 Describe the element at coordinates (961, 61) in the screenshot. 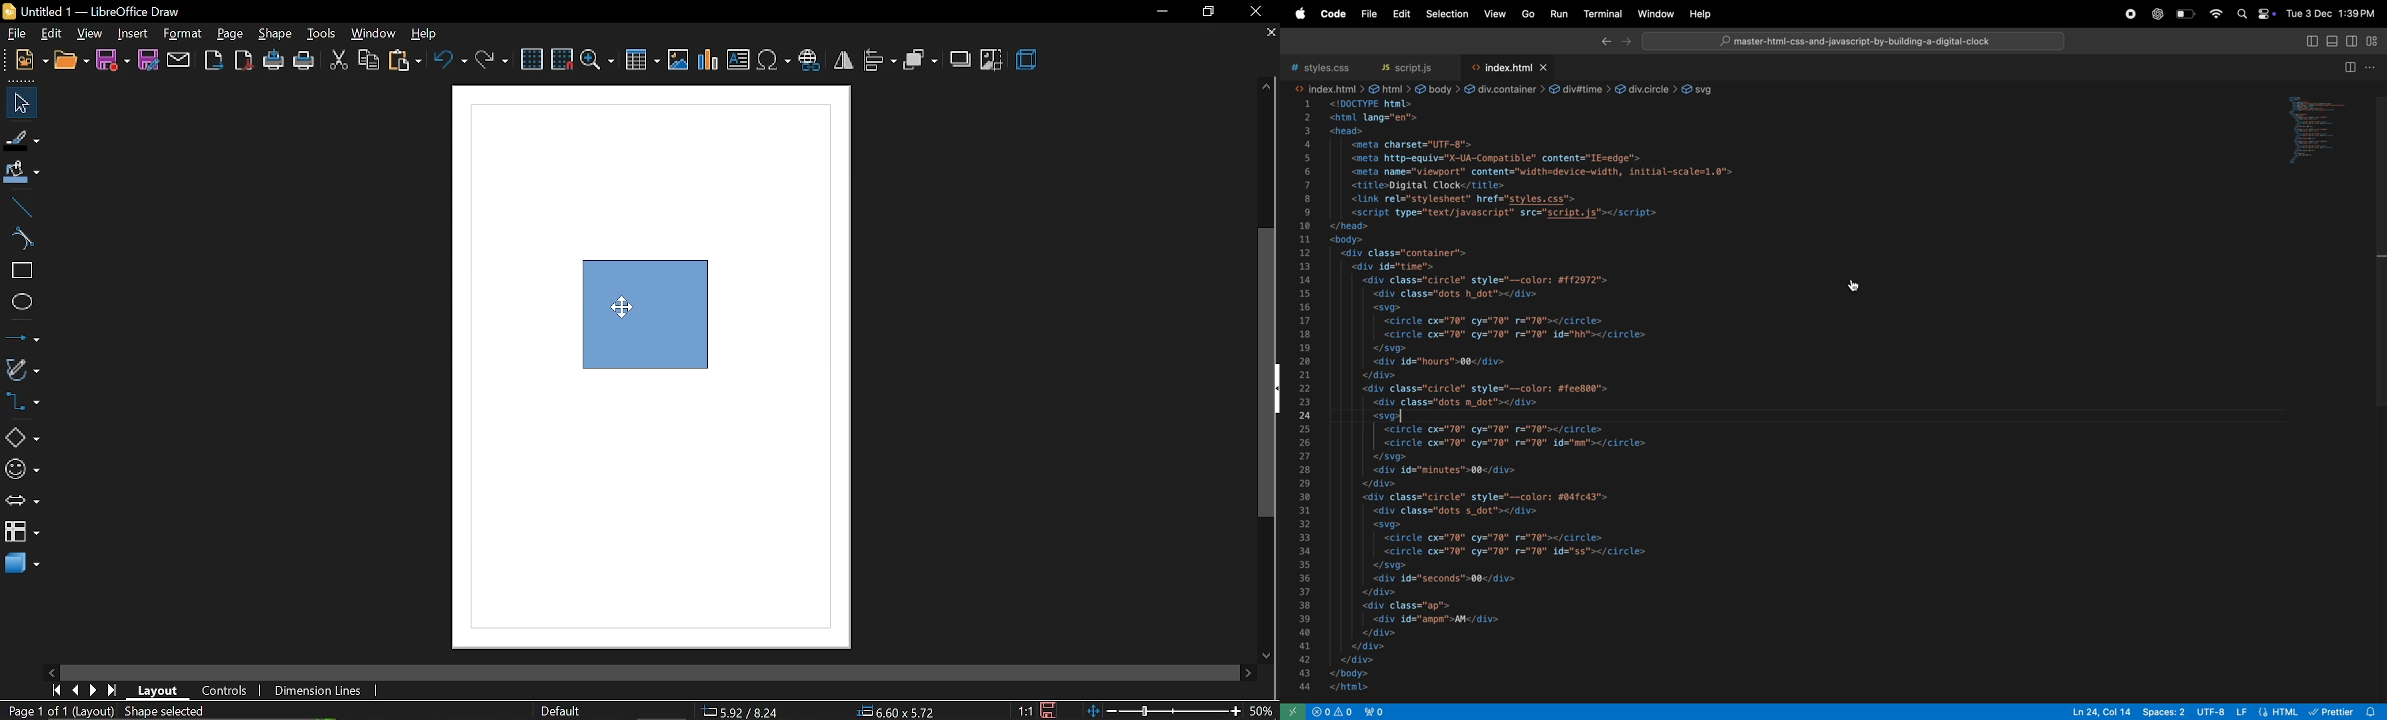

I see `shadow` at that location.